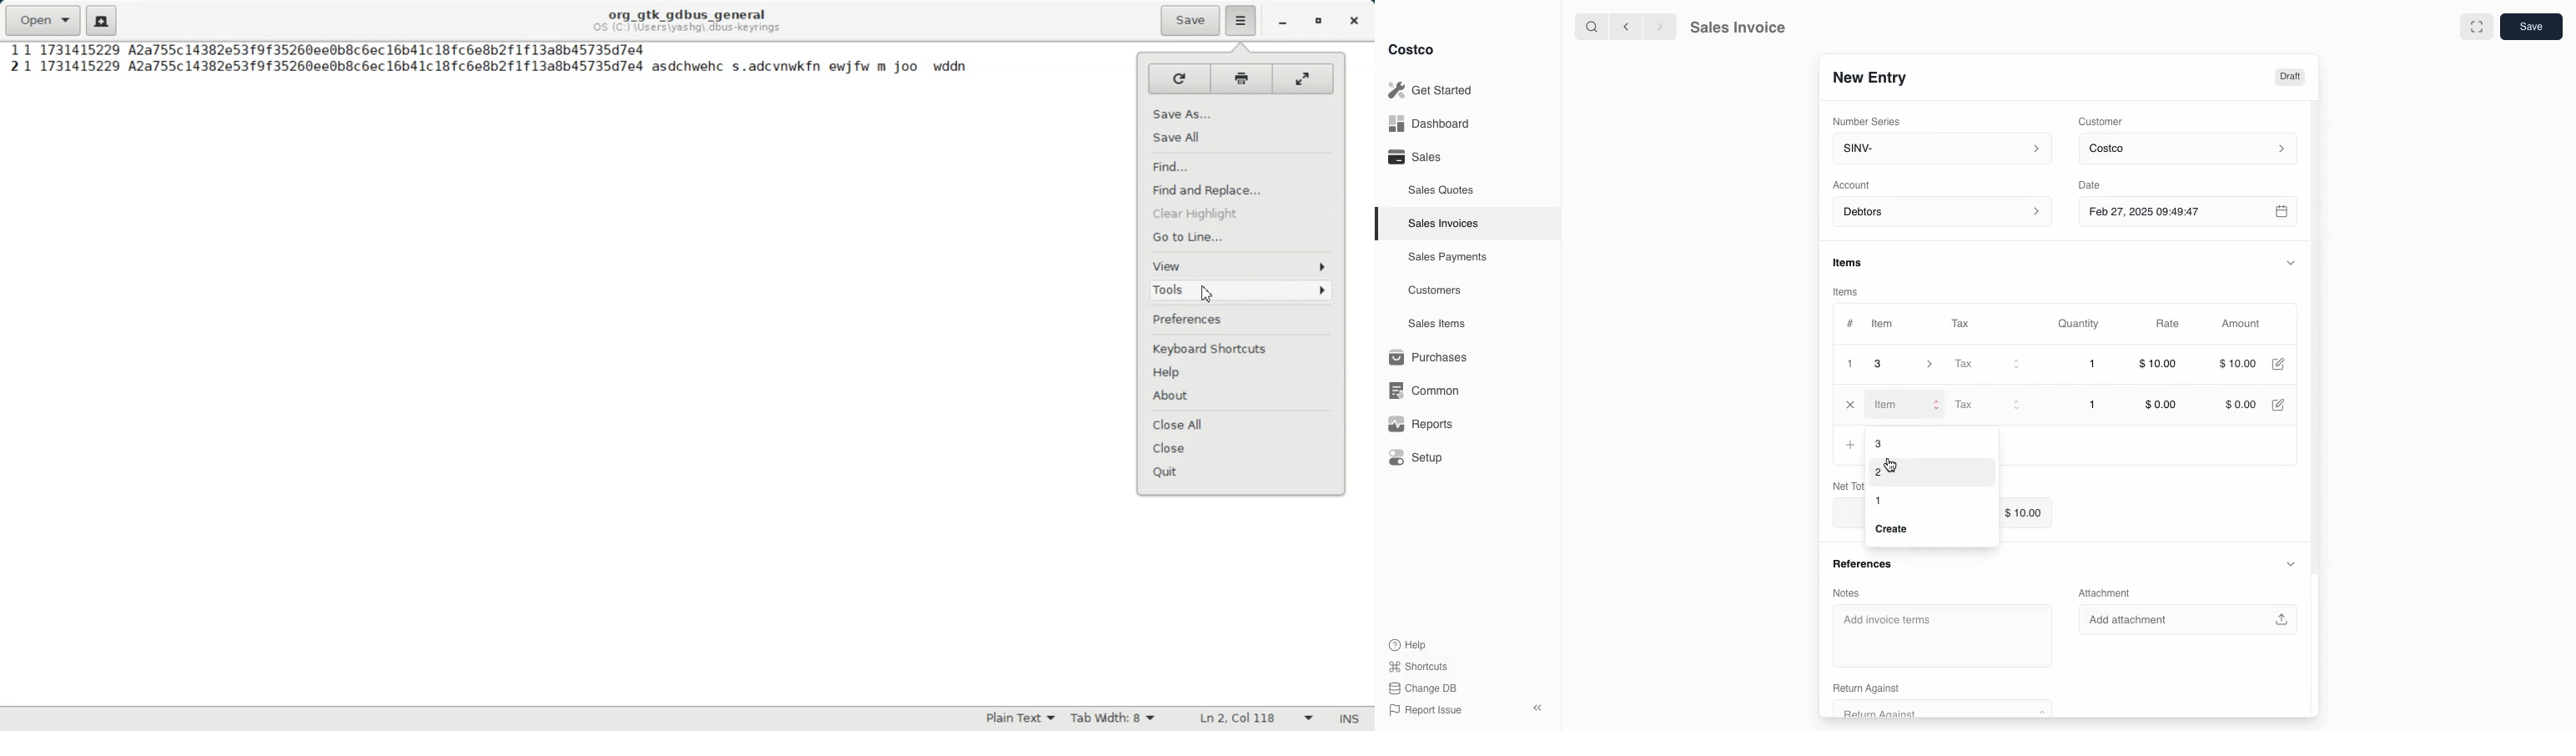  I want to click on Add, so click(1849, 445).